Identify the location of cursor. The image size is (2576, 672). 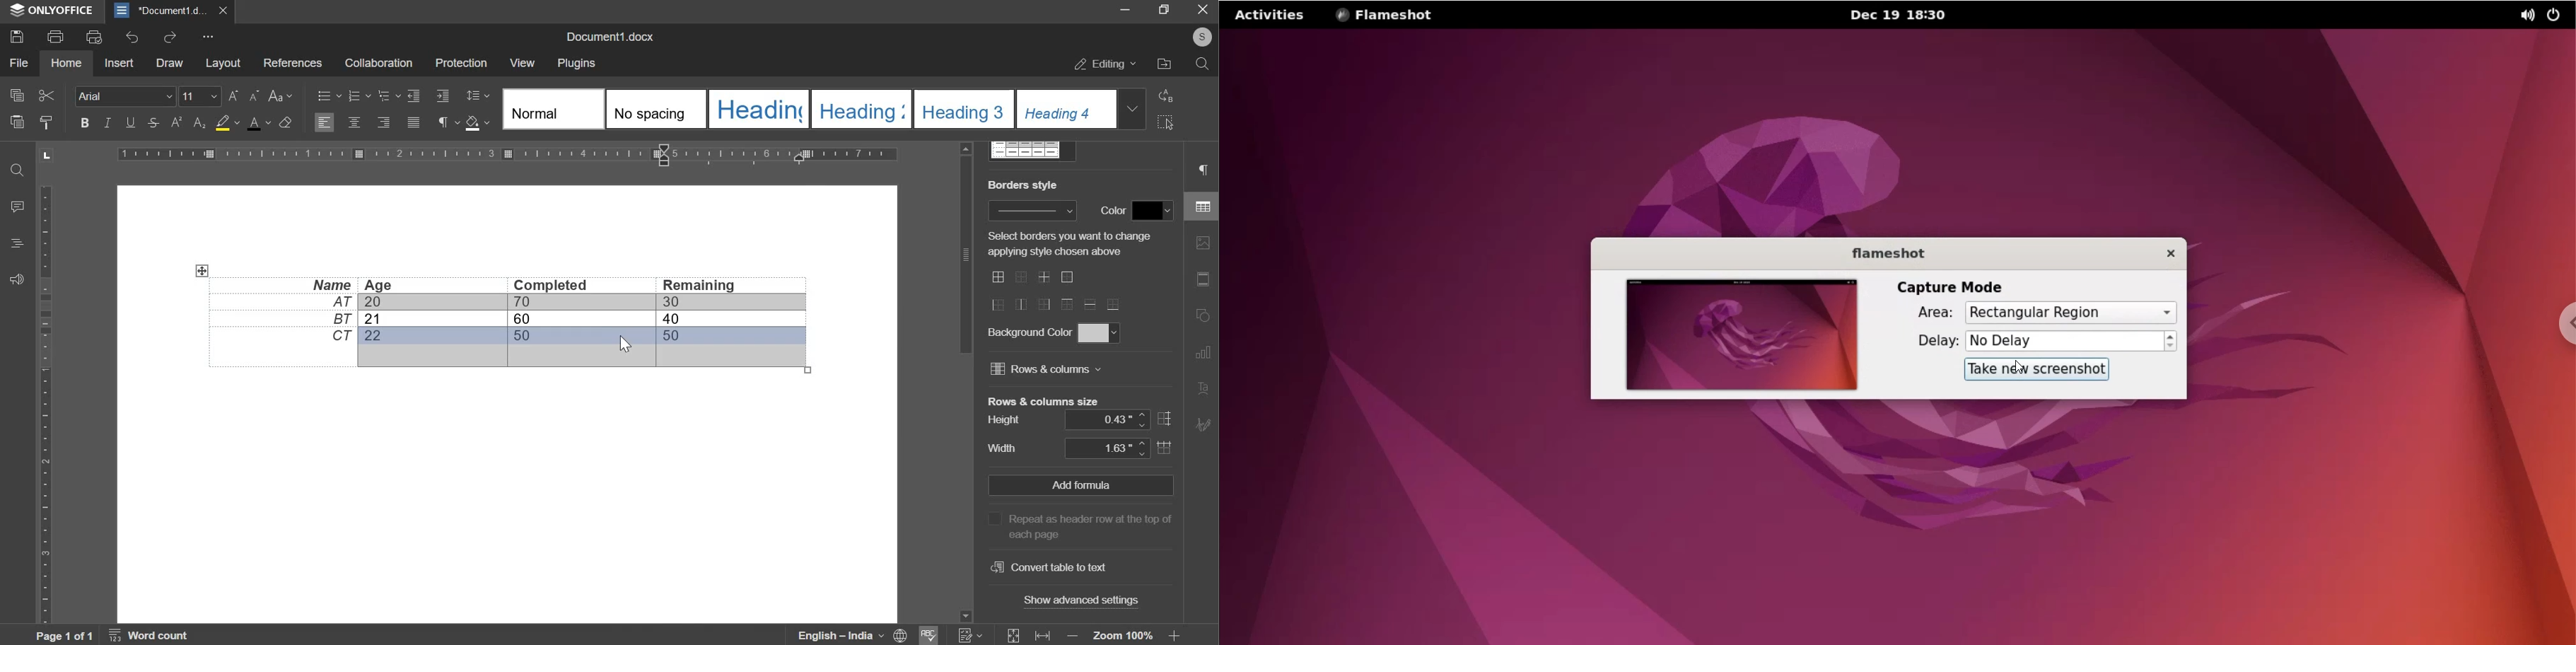
(2017, 366).